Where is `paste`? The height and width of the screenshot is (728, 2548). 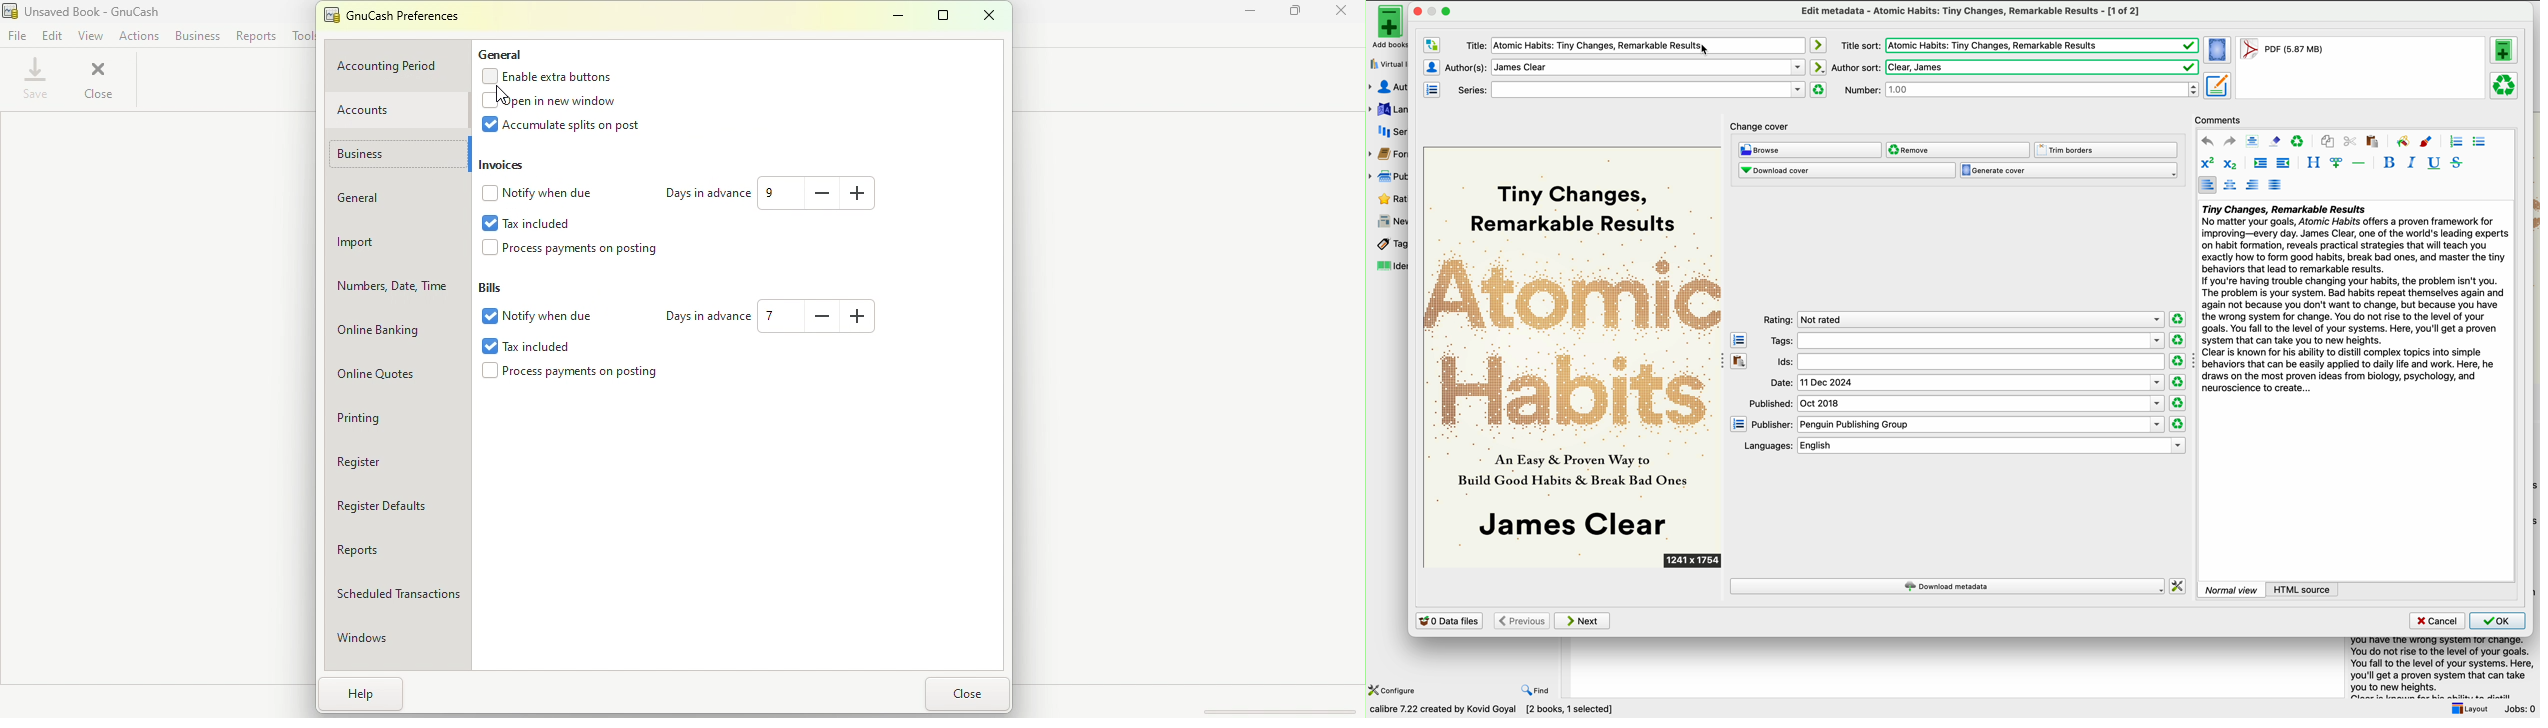
paste is located at coordinates (2372, 141).